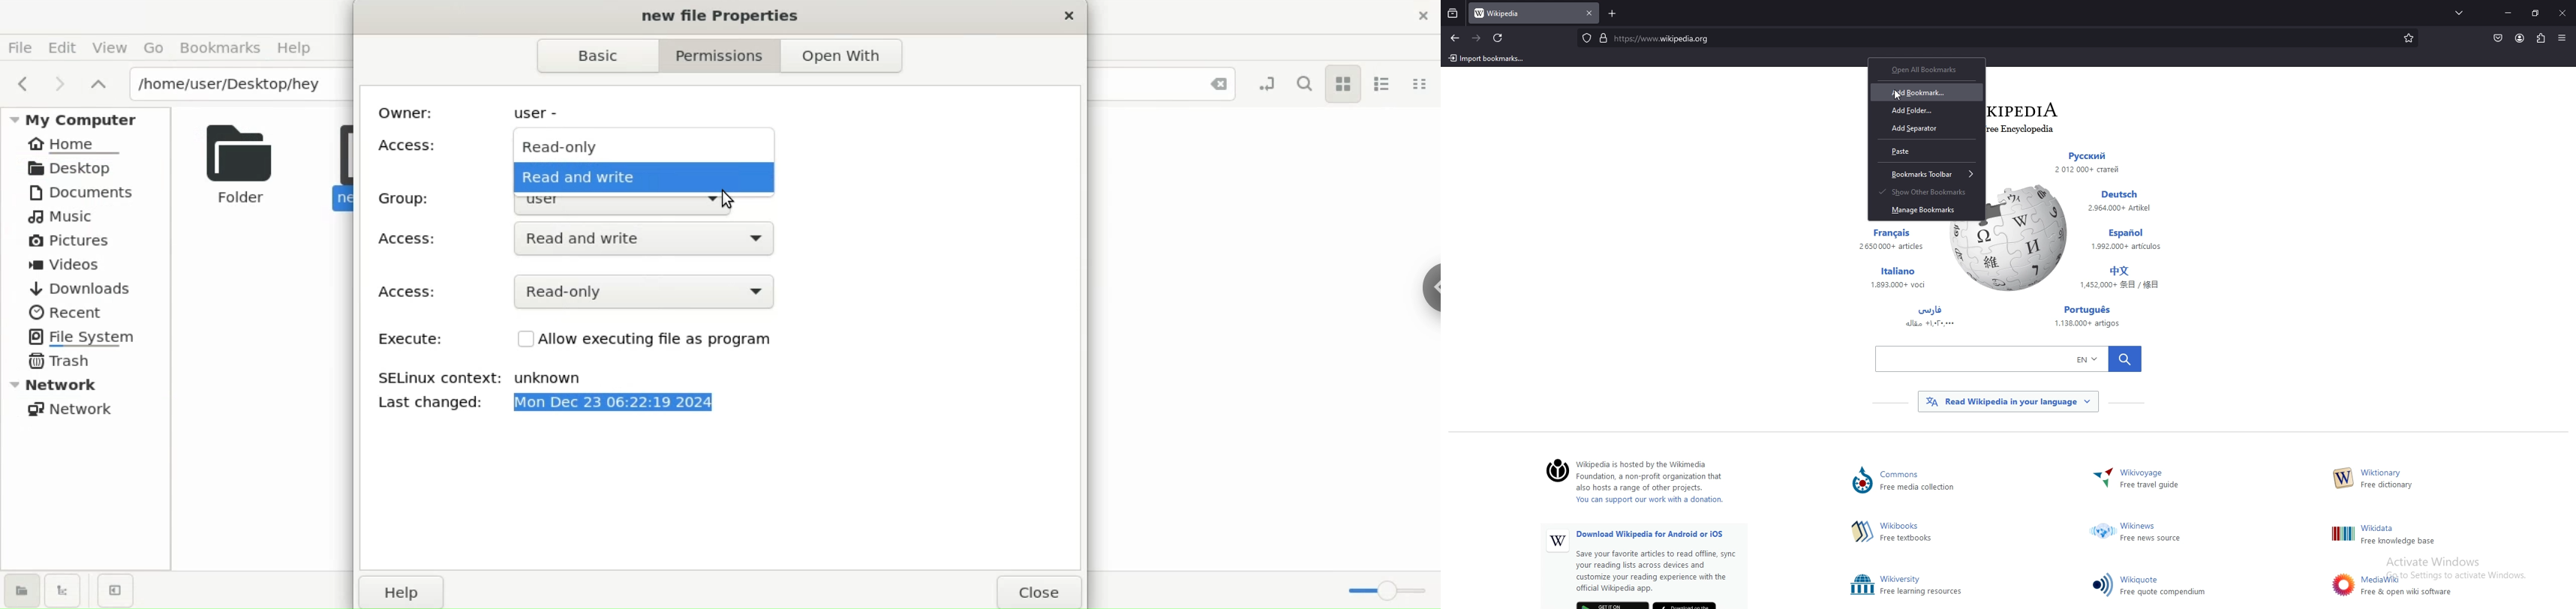  Describe the element at coordinates (650, 236) in the screenshot. I see `Read and write` at that location.